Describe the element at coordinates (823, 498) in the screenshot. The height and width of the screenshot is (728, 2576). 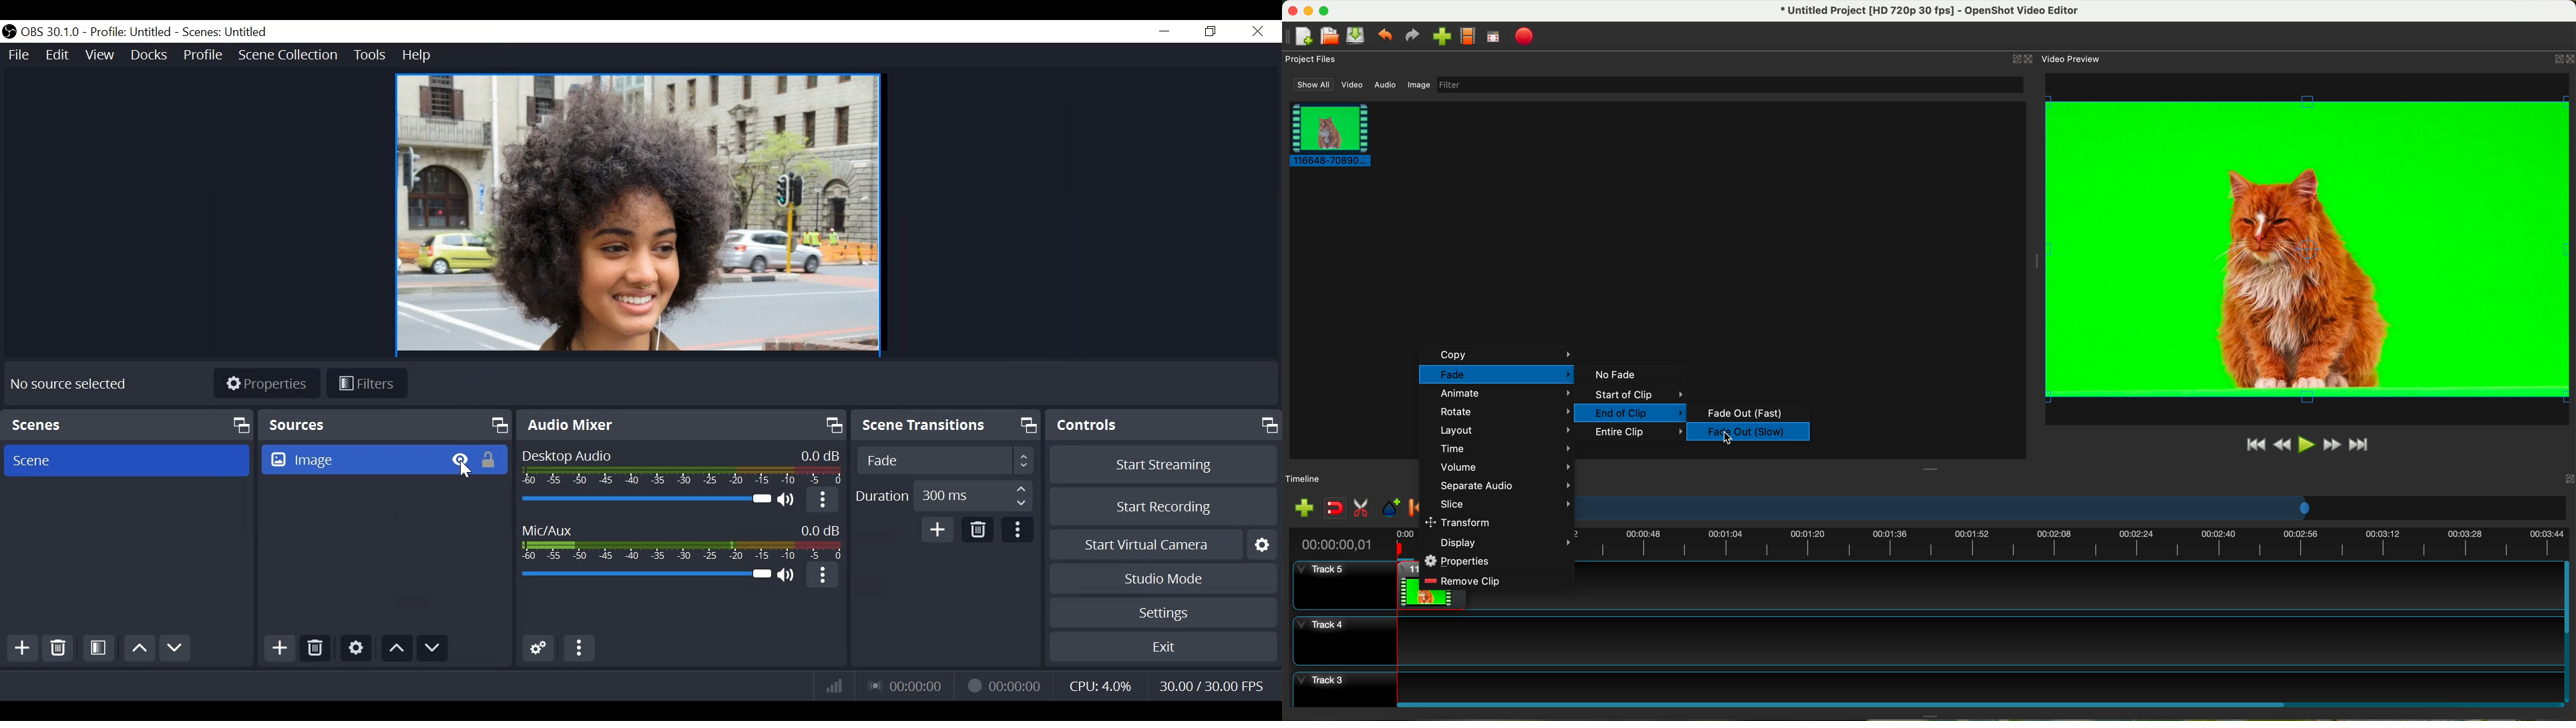
I see `more options` at that location.